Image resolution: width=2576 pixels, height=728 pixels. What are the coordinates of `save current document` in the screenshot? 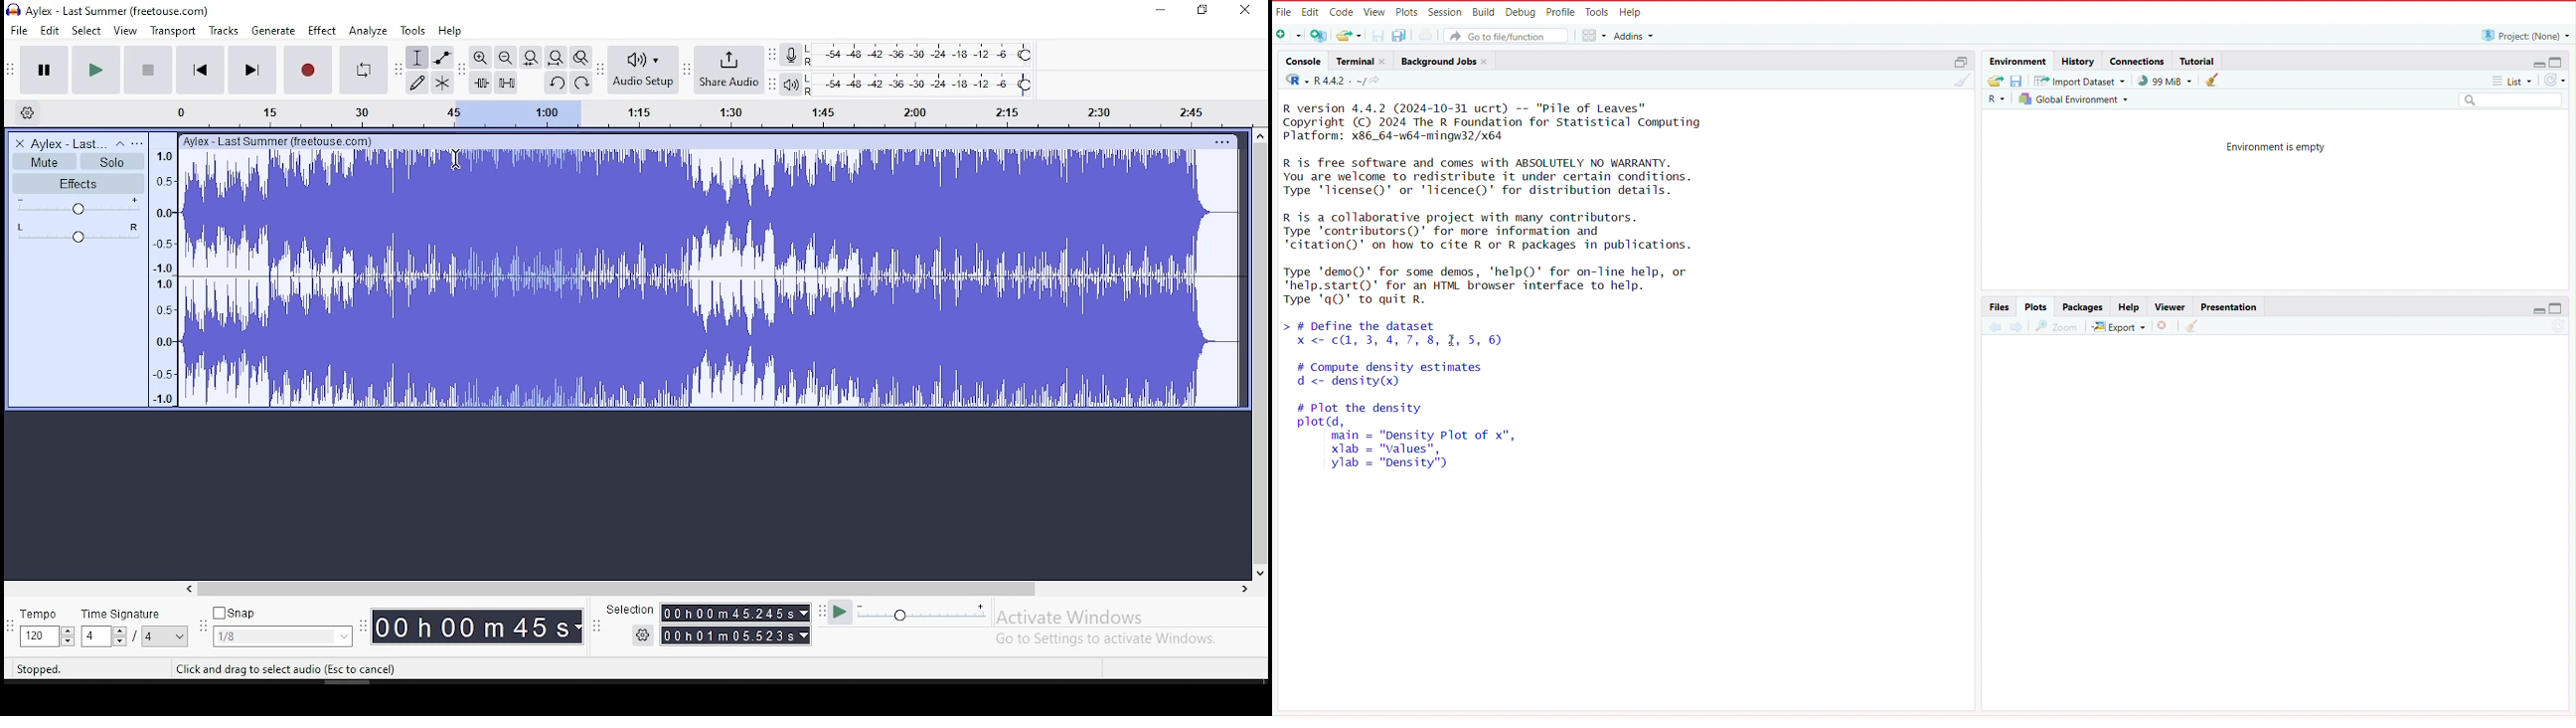 It's located at (1379, 35).